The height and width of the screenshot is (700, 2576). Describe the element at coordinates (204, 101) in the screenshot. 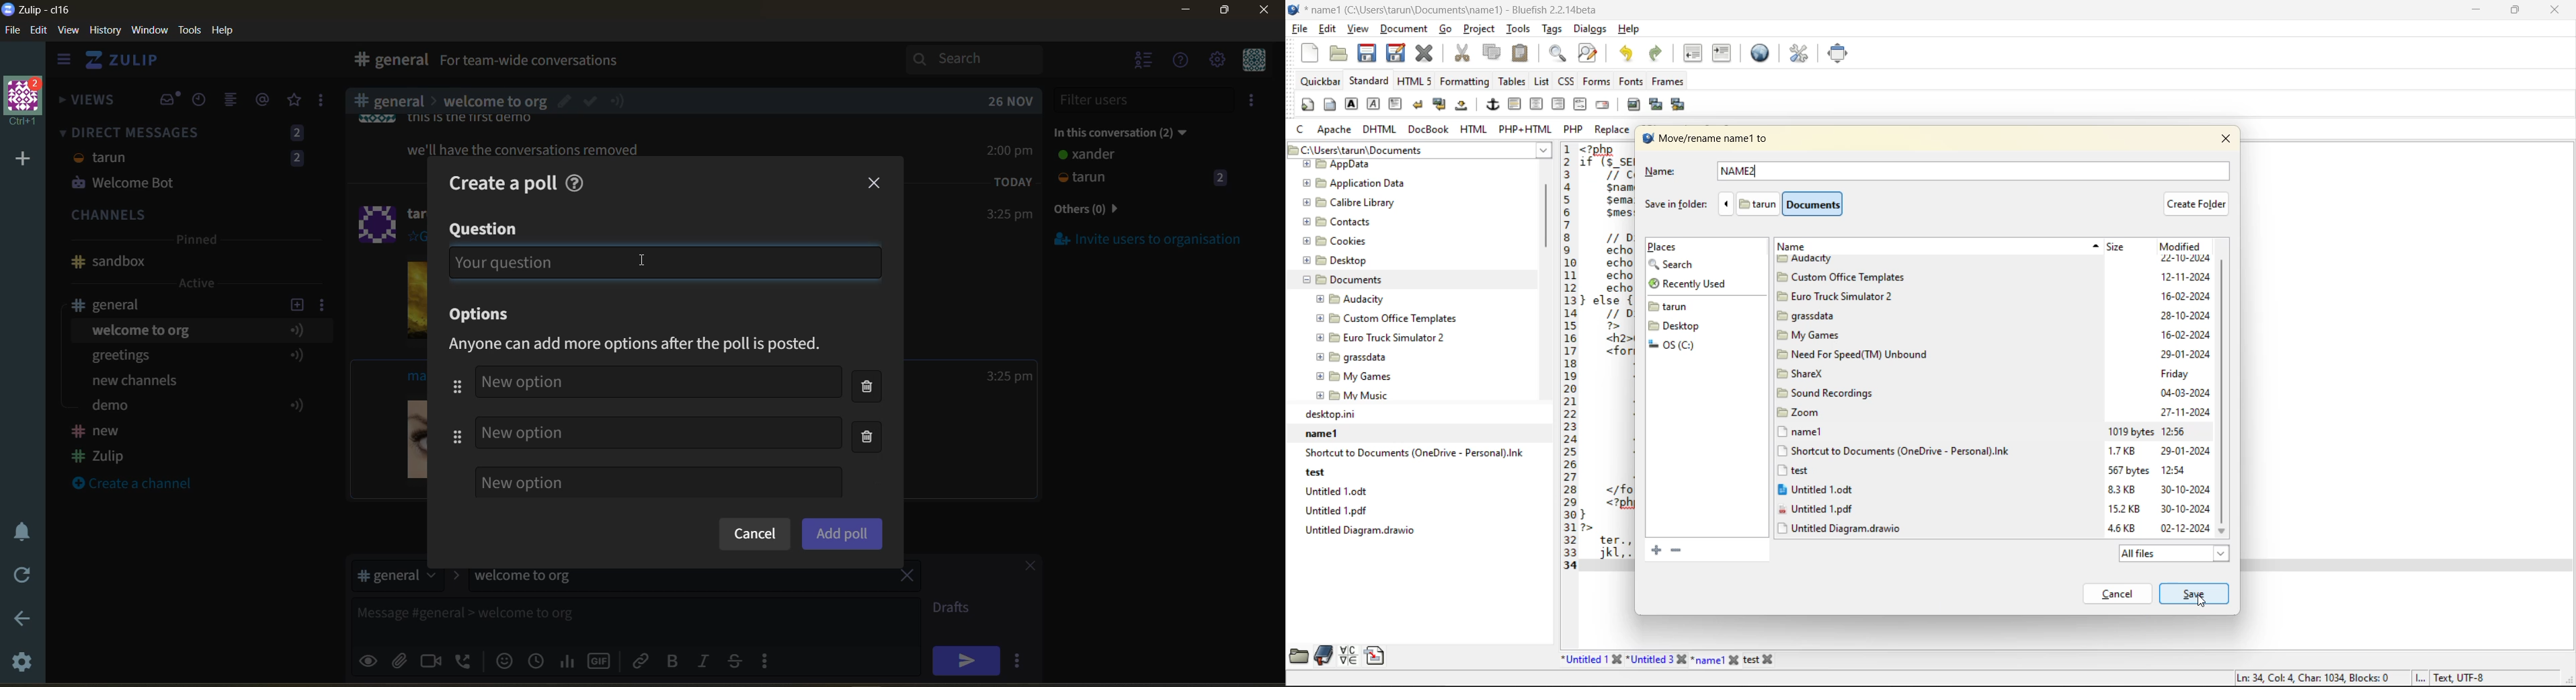

I see `recent conversations` at that location.